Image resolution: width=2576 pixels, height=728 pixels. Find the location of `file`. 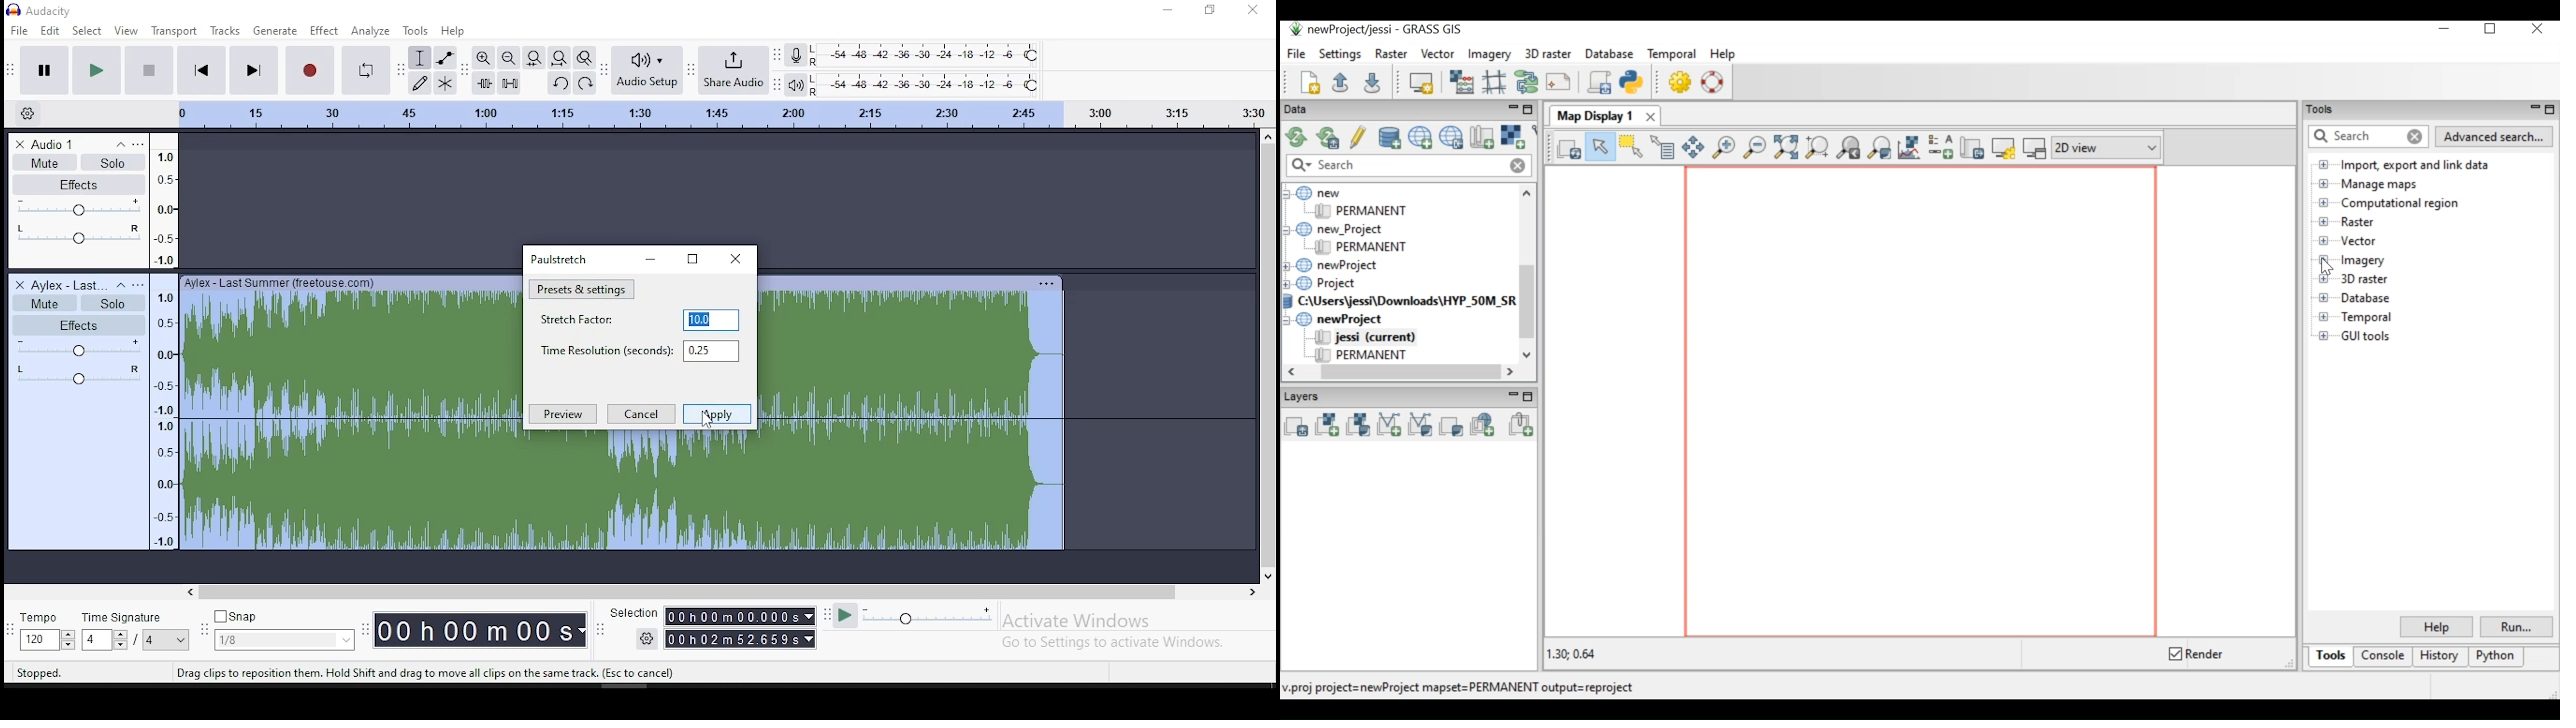

file is located at coordinates (19, 30).